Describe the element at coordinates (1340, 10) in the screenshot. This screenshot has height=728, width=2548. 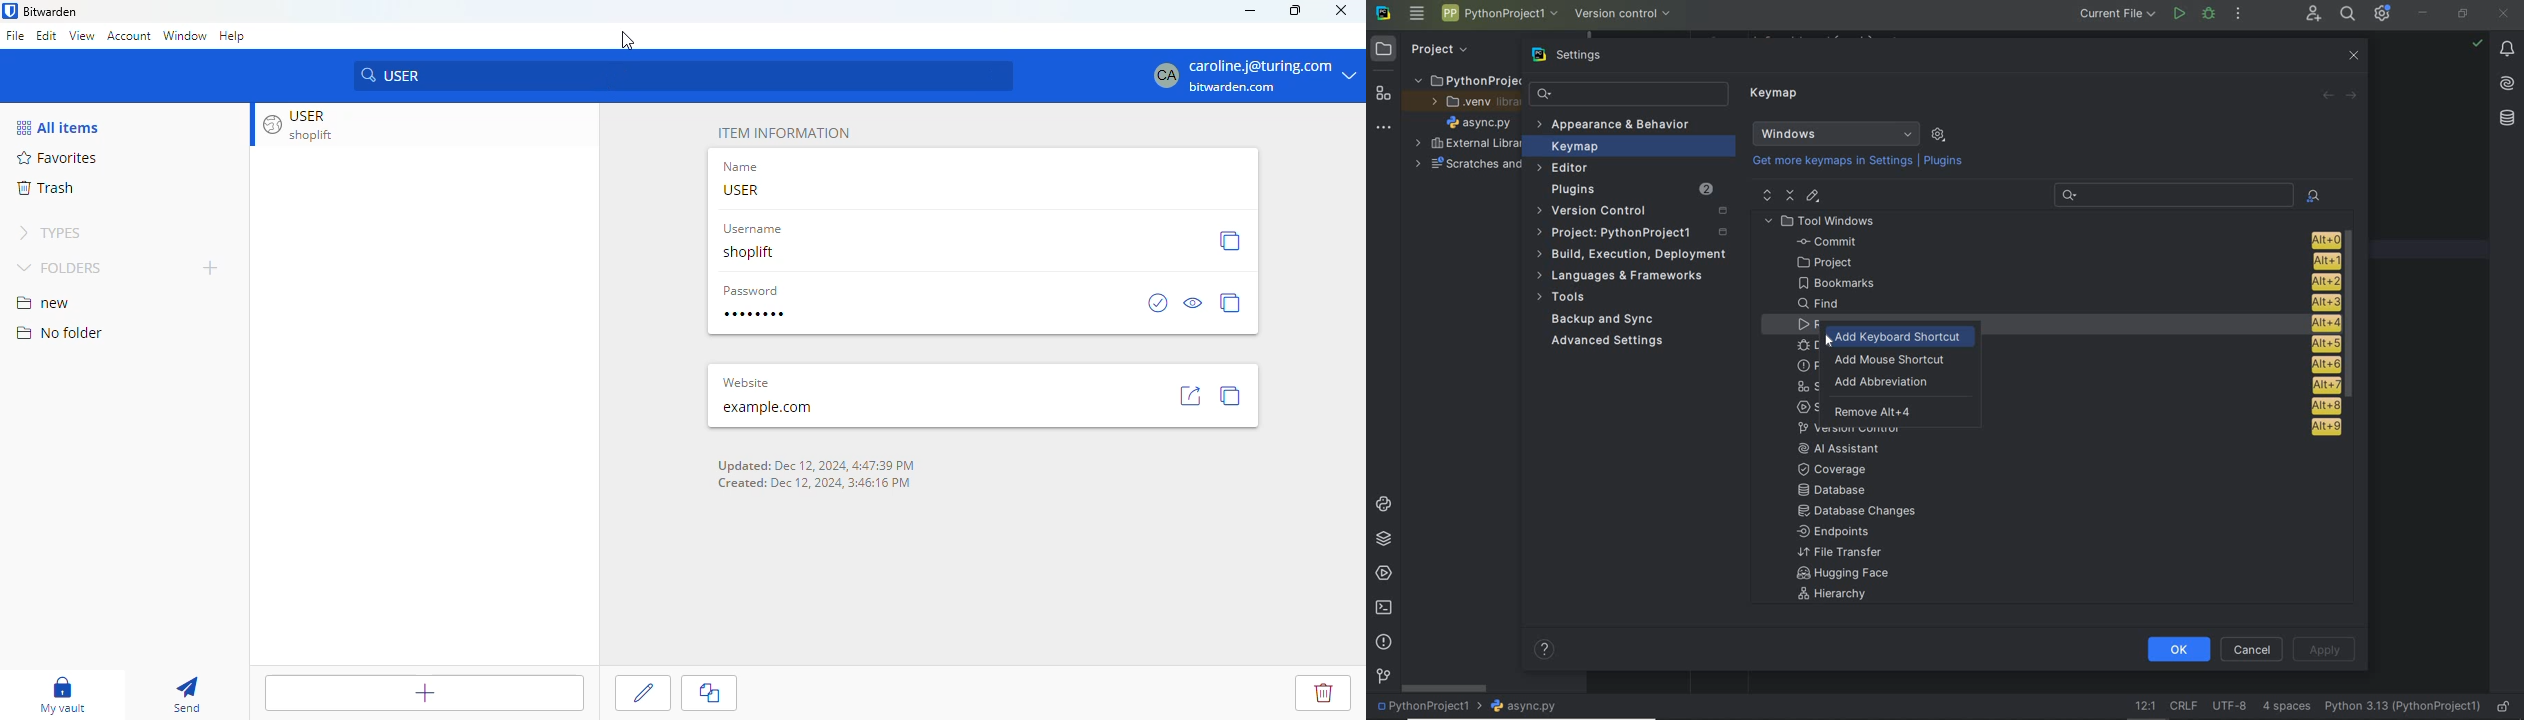
I see `close` at that location.